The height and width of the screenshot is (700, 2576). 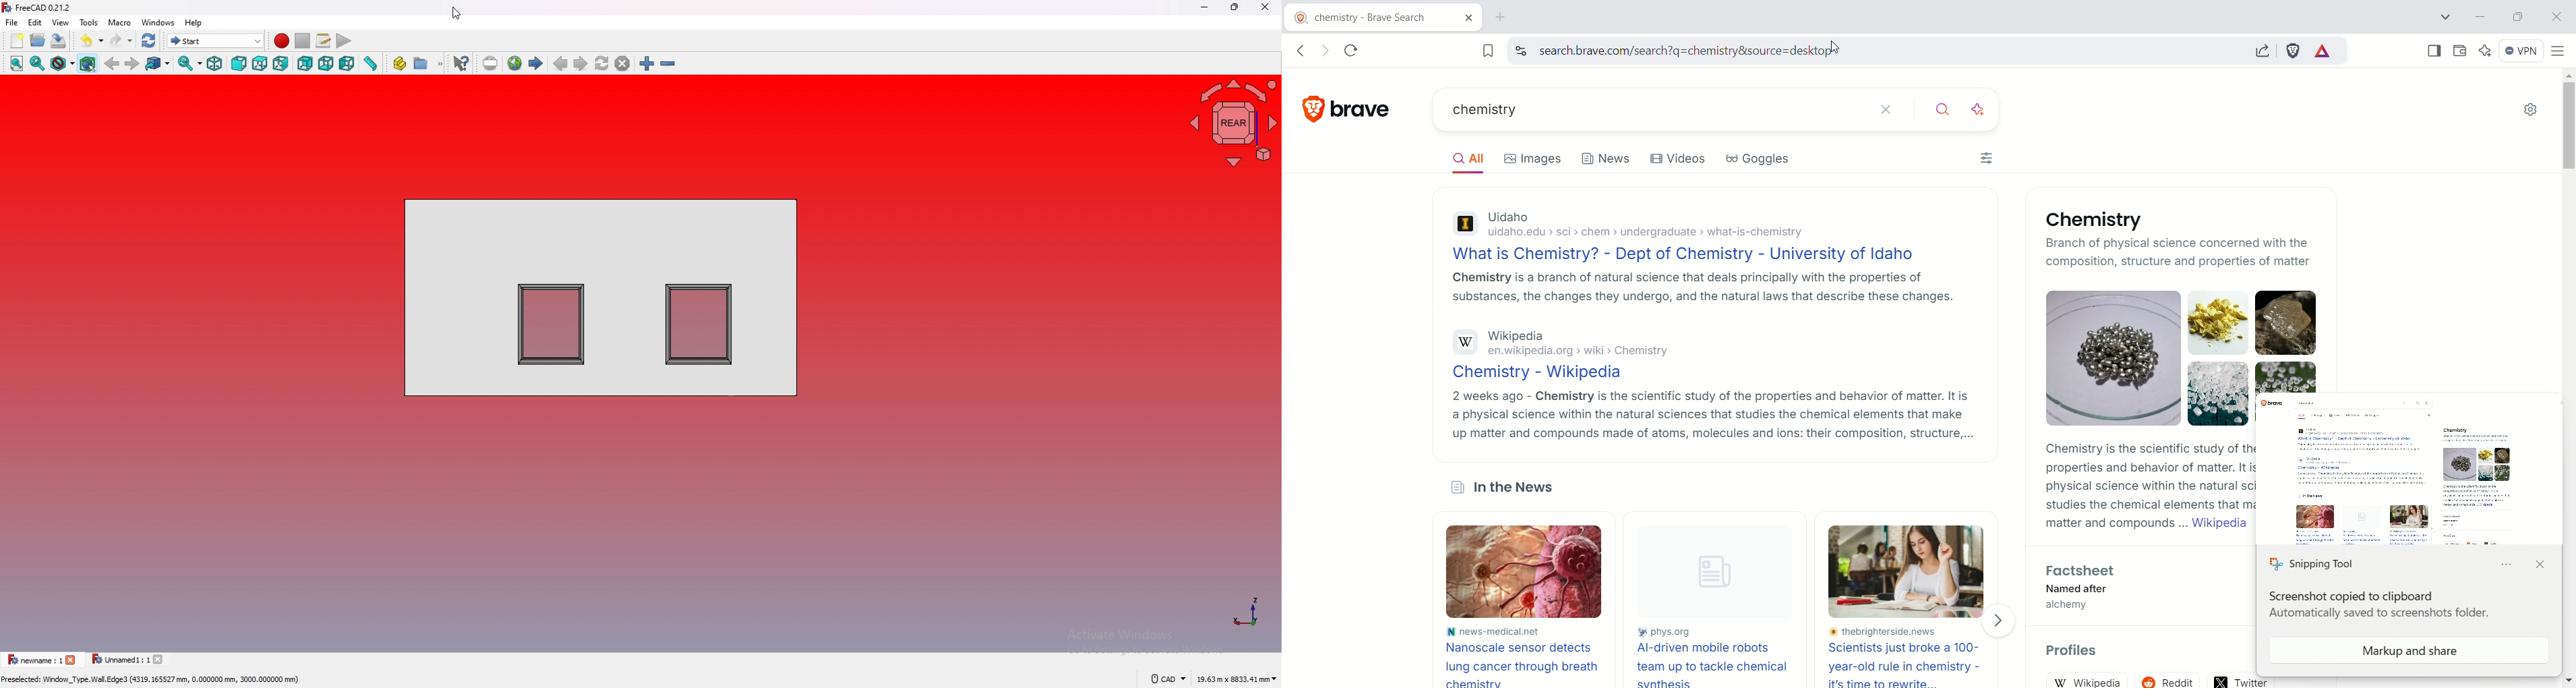 I want to click on macro, so click(x=120, y=22).